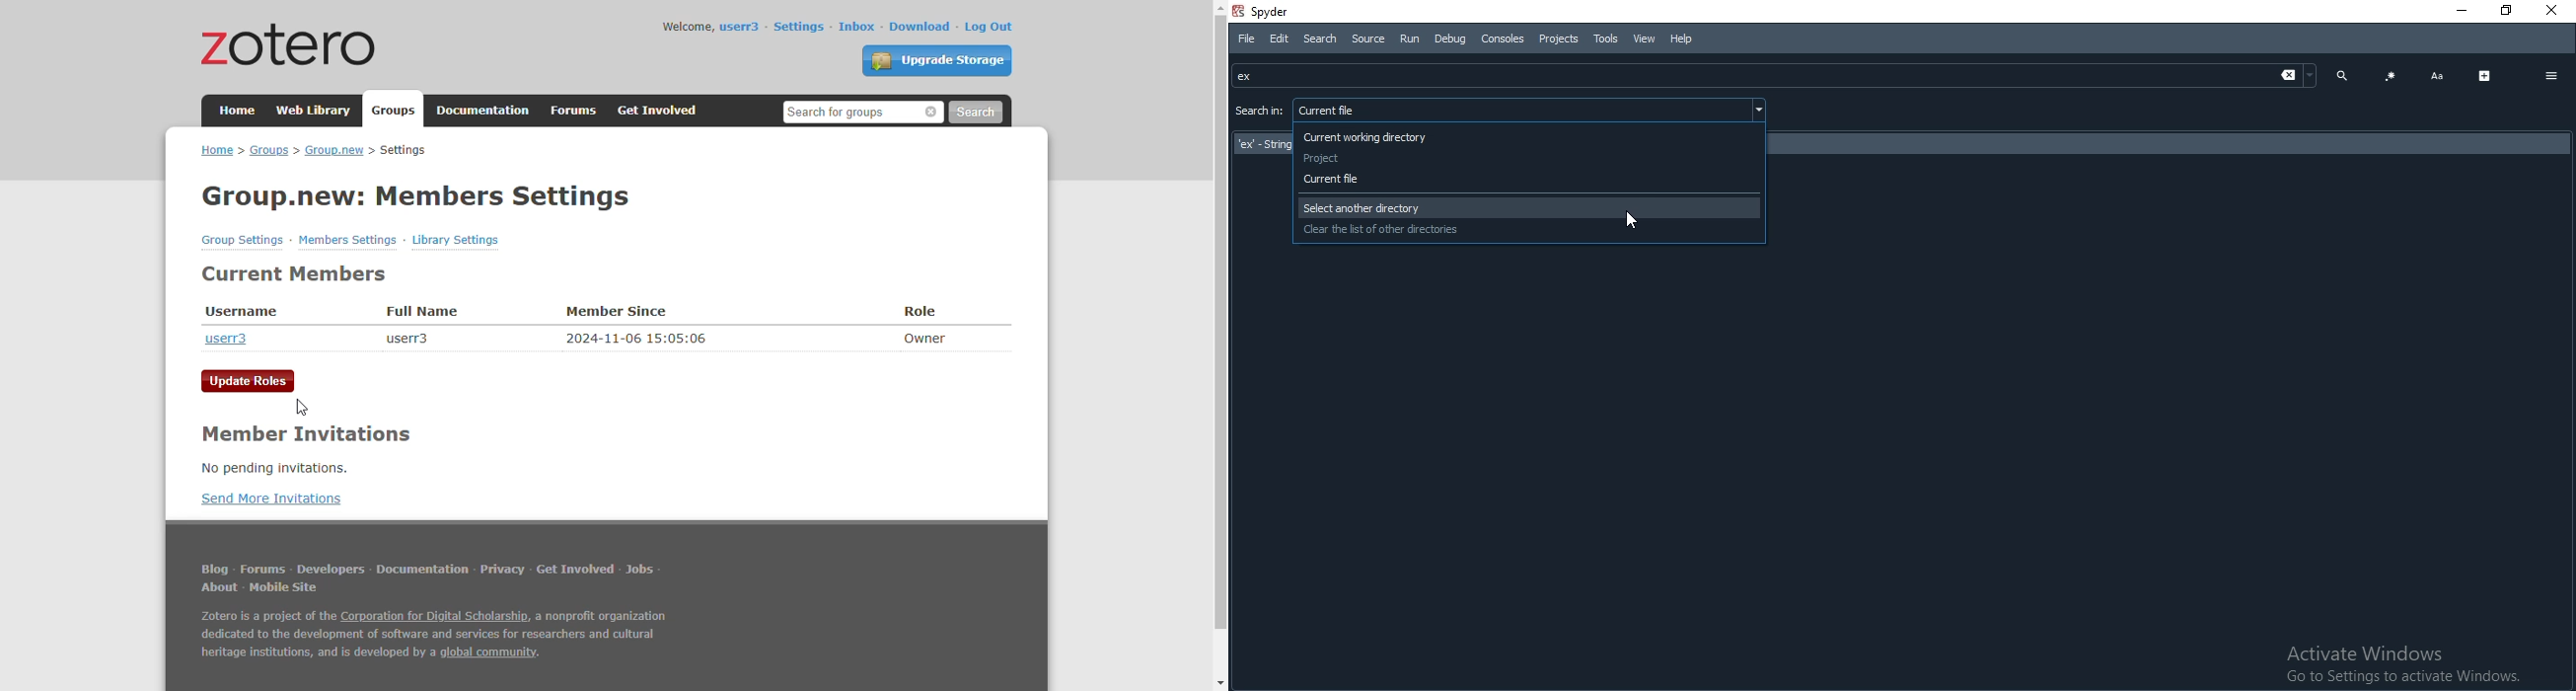 The height and width of the screenshot is (700, 2576). I want to click on download, so click(921, 26).